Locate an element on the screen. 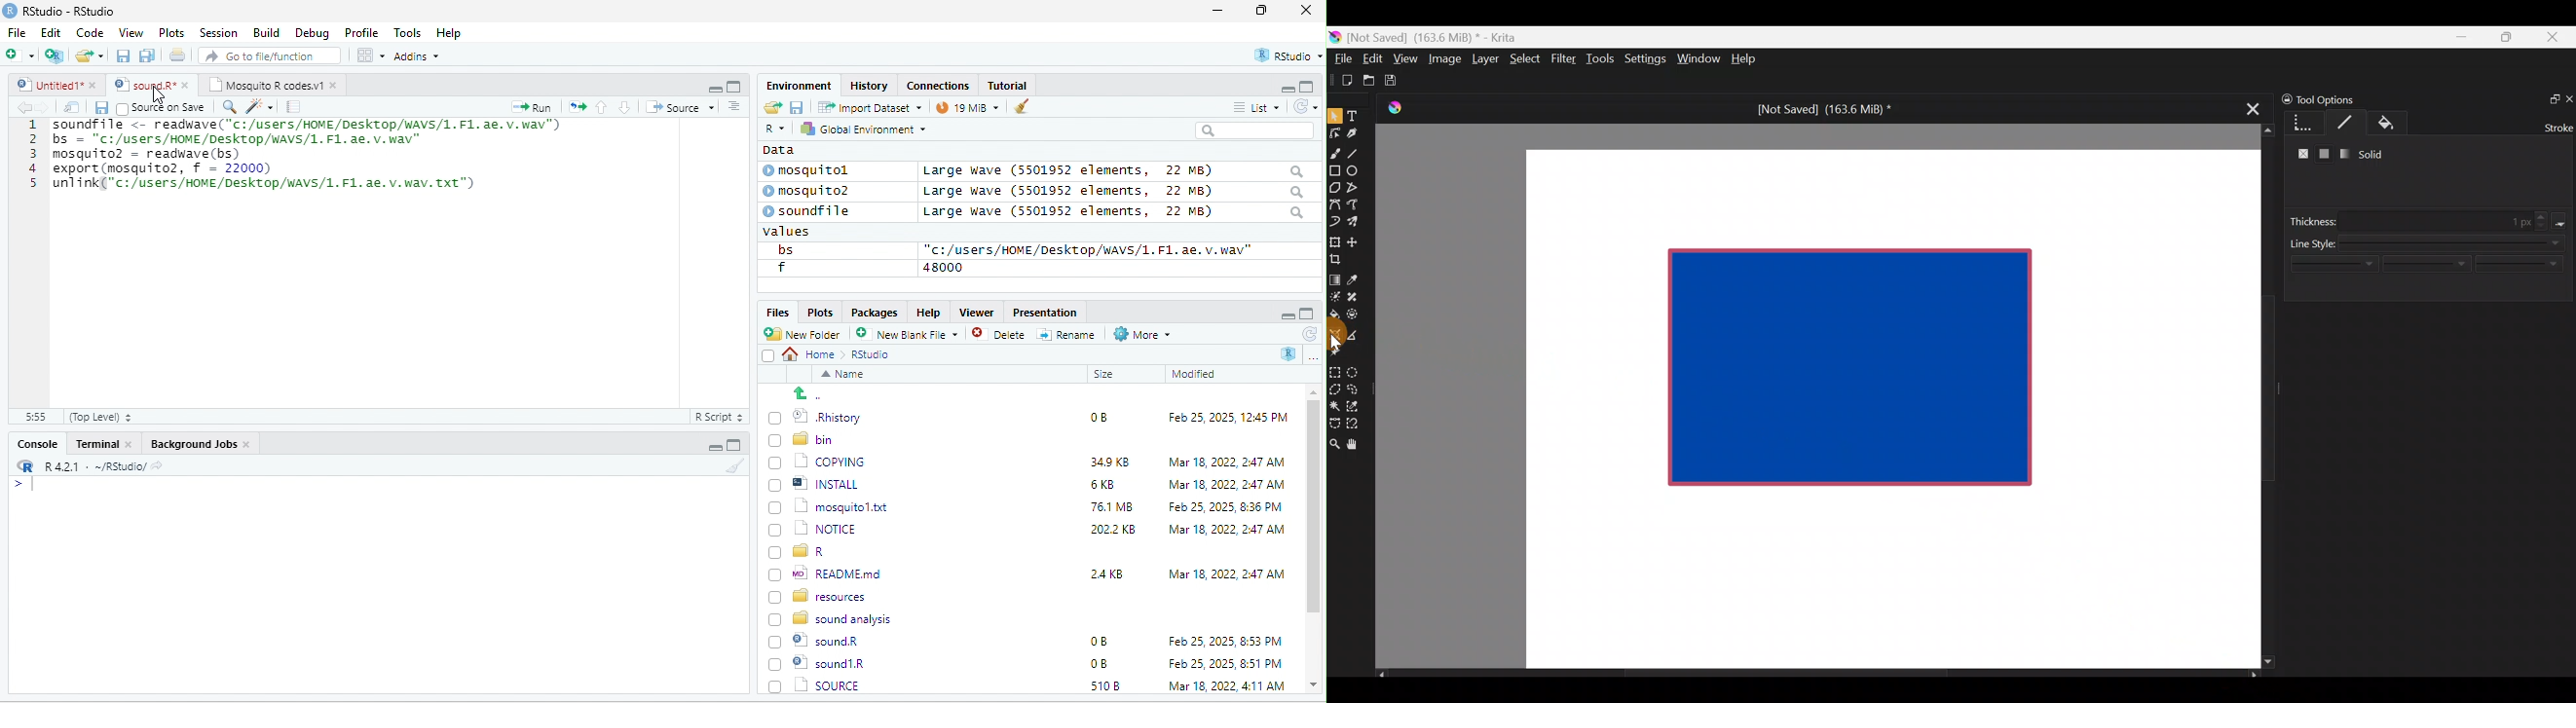  open is located at coordinates (578, 105).